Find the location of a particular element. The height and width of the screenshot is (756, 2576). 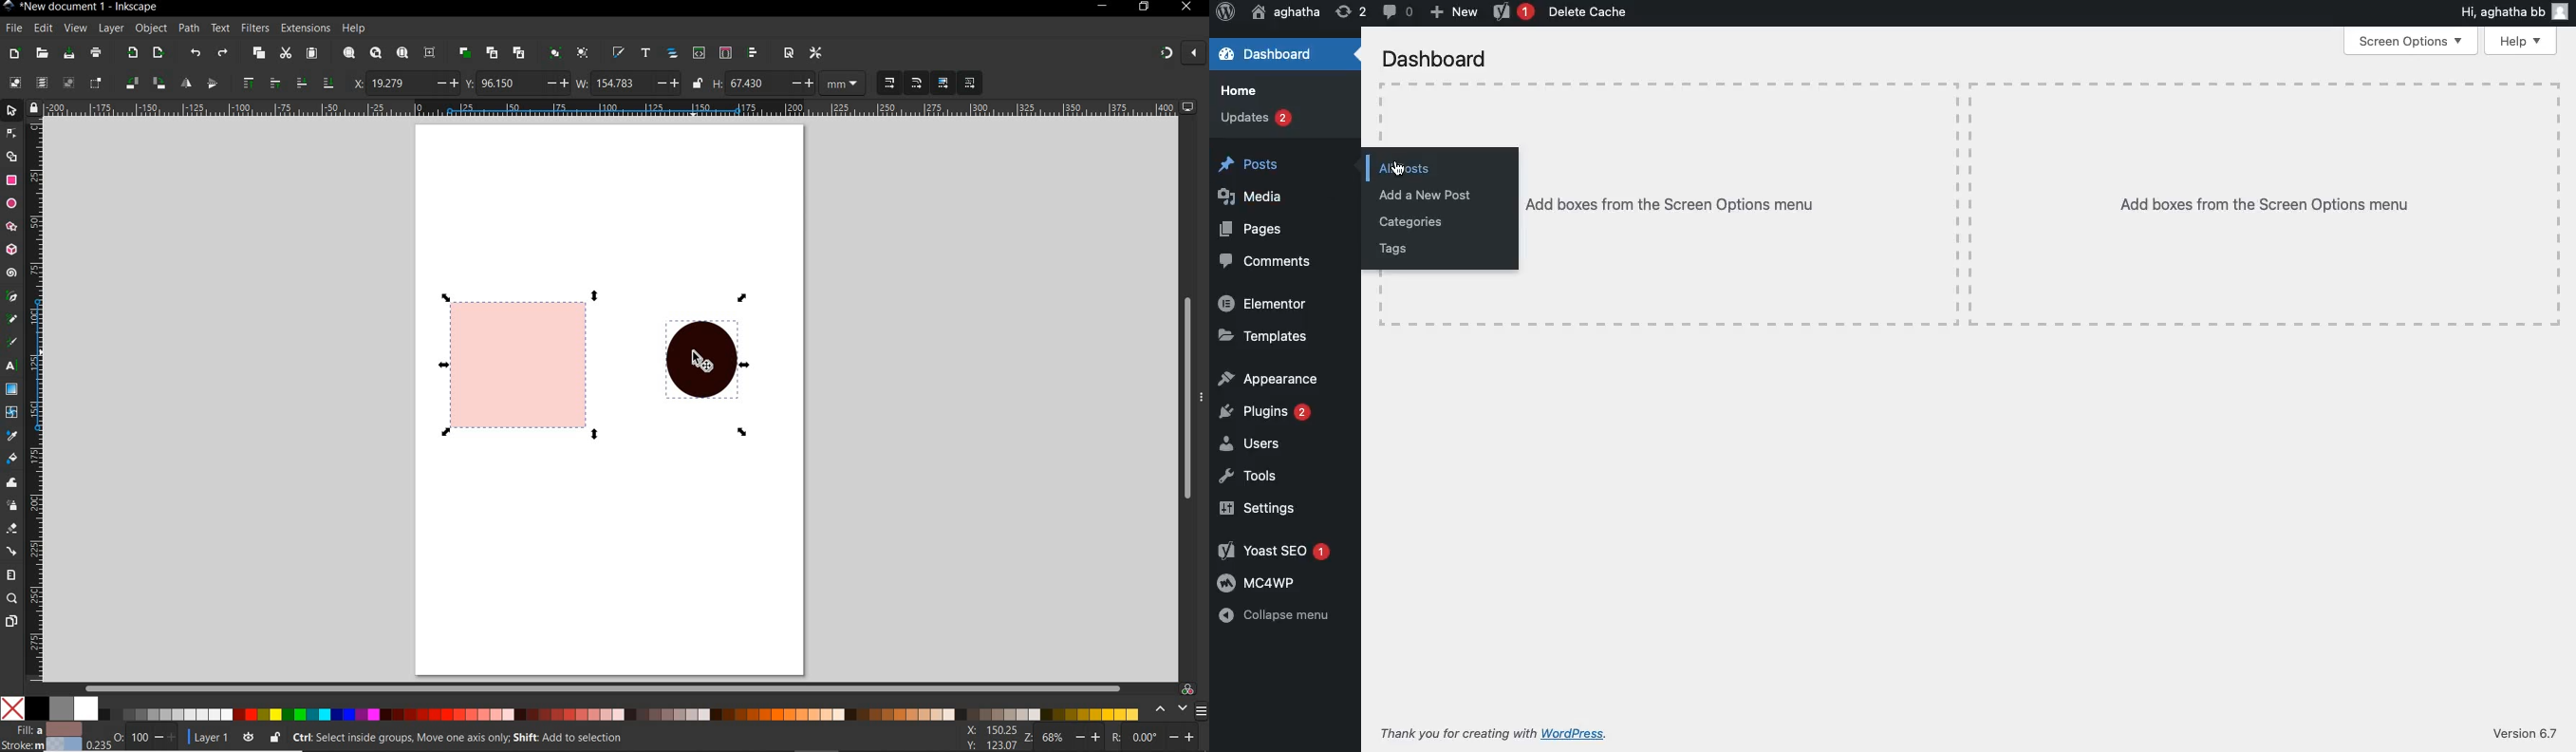

open document proper is located at coordinates (791, 53).